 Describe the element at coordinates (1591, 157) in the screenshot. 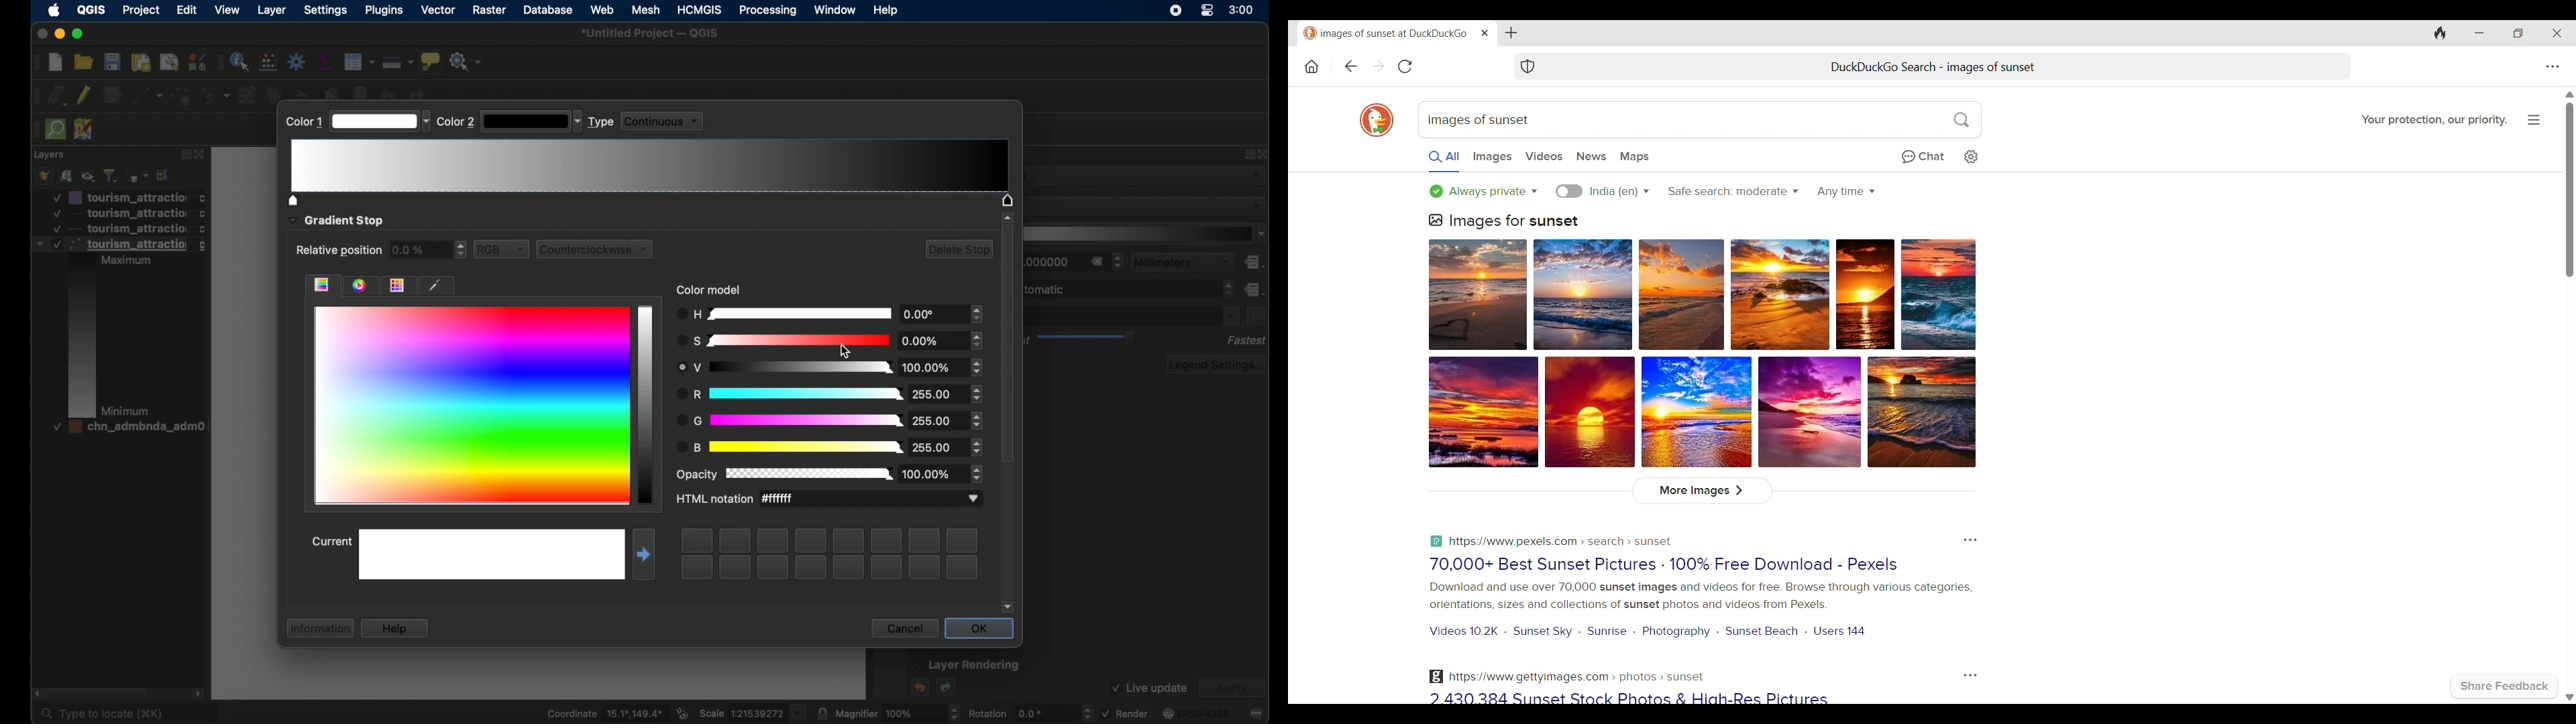

I see `Seach news` at that location.